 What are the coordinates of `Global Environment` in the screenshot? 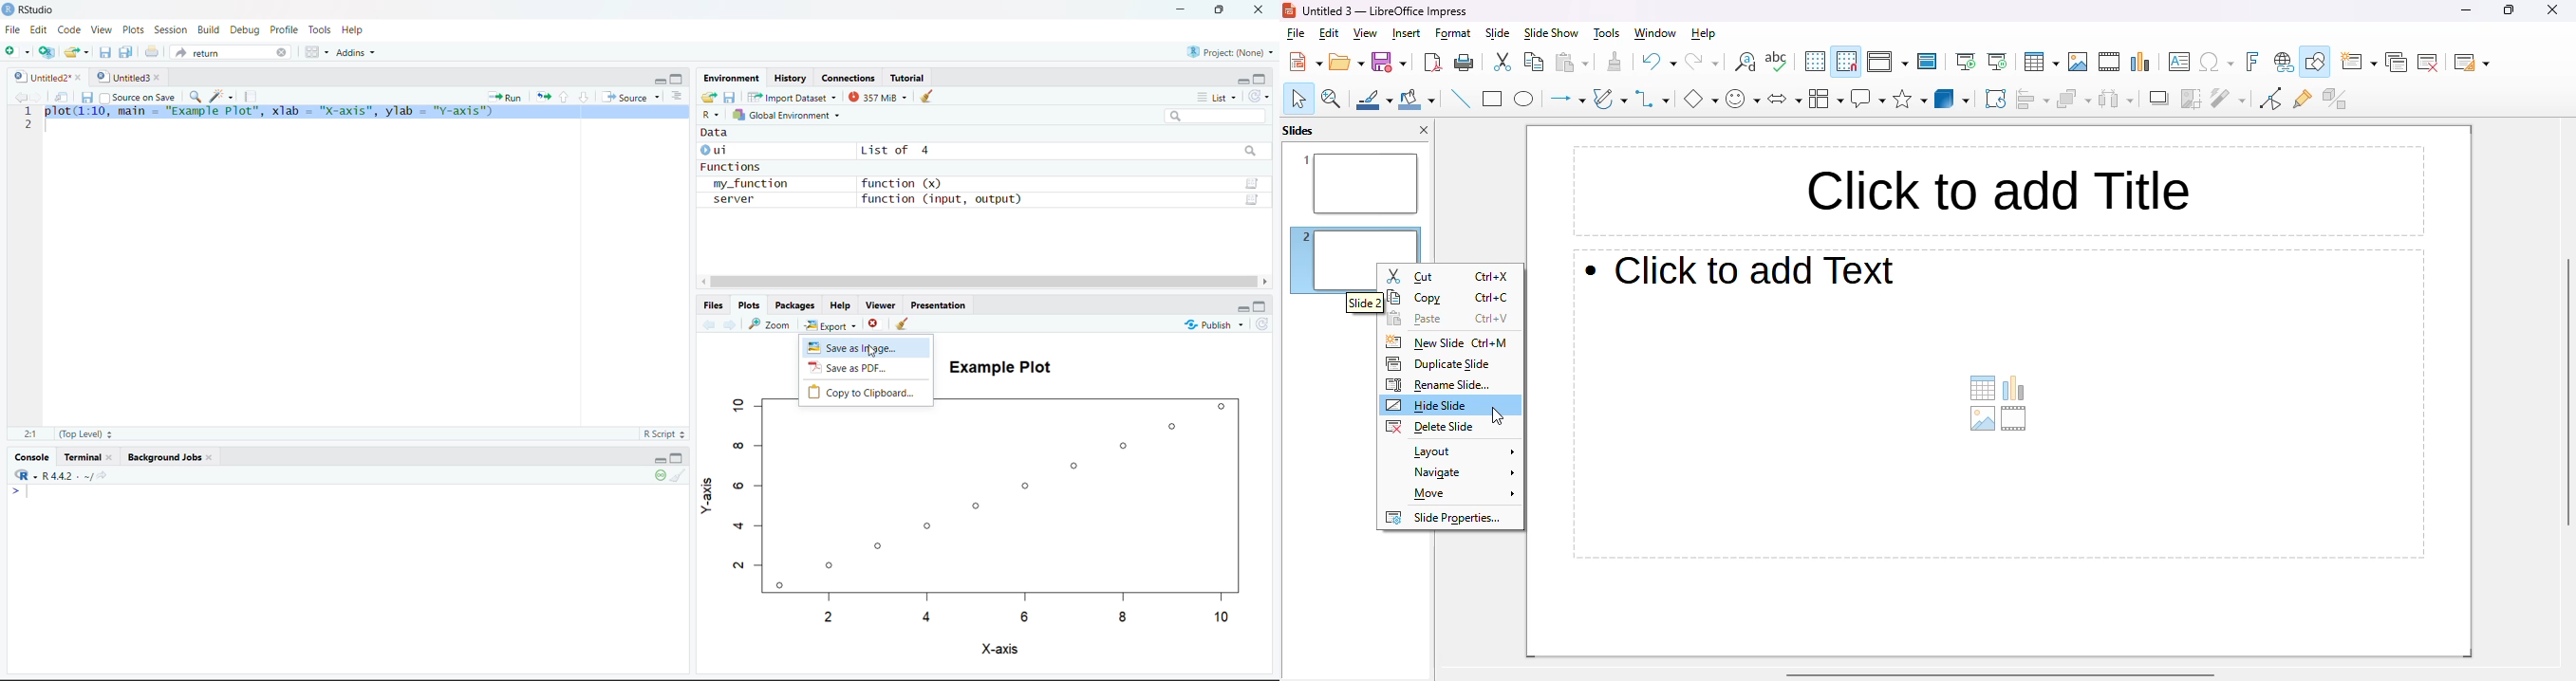 It's located at (790, 114).